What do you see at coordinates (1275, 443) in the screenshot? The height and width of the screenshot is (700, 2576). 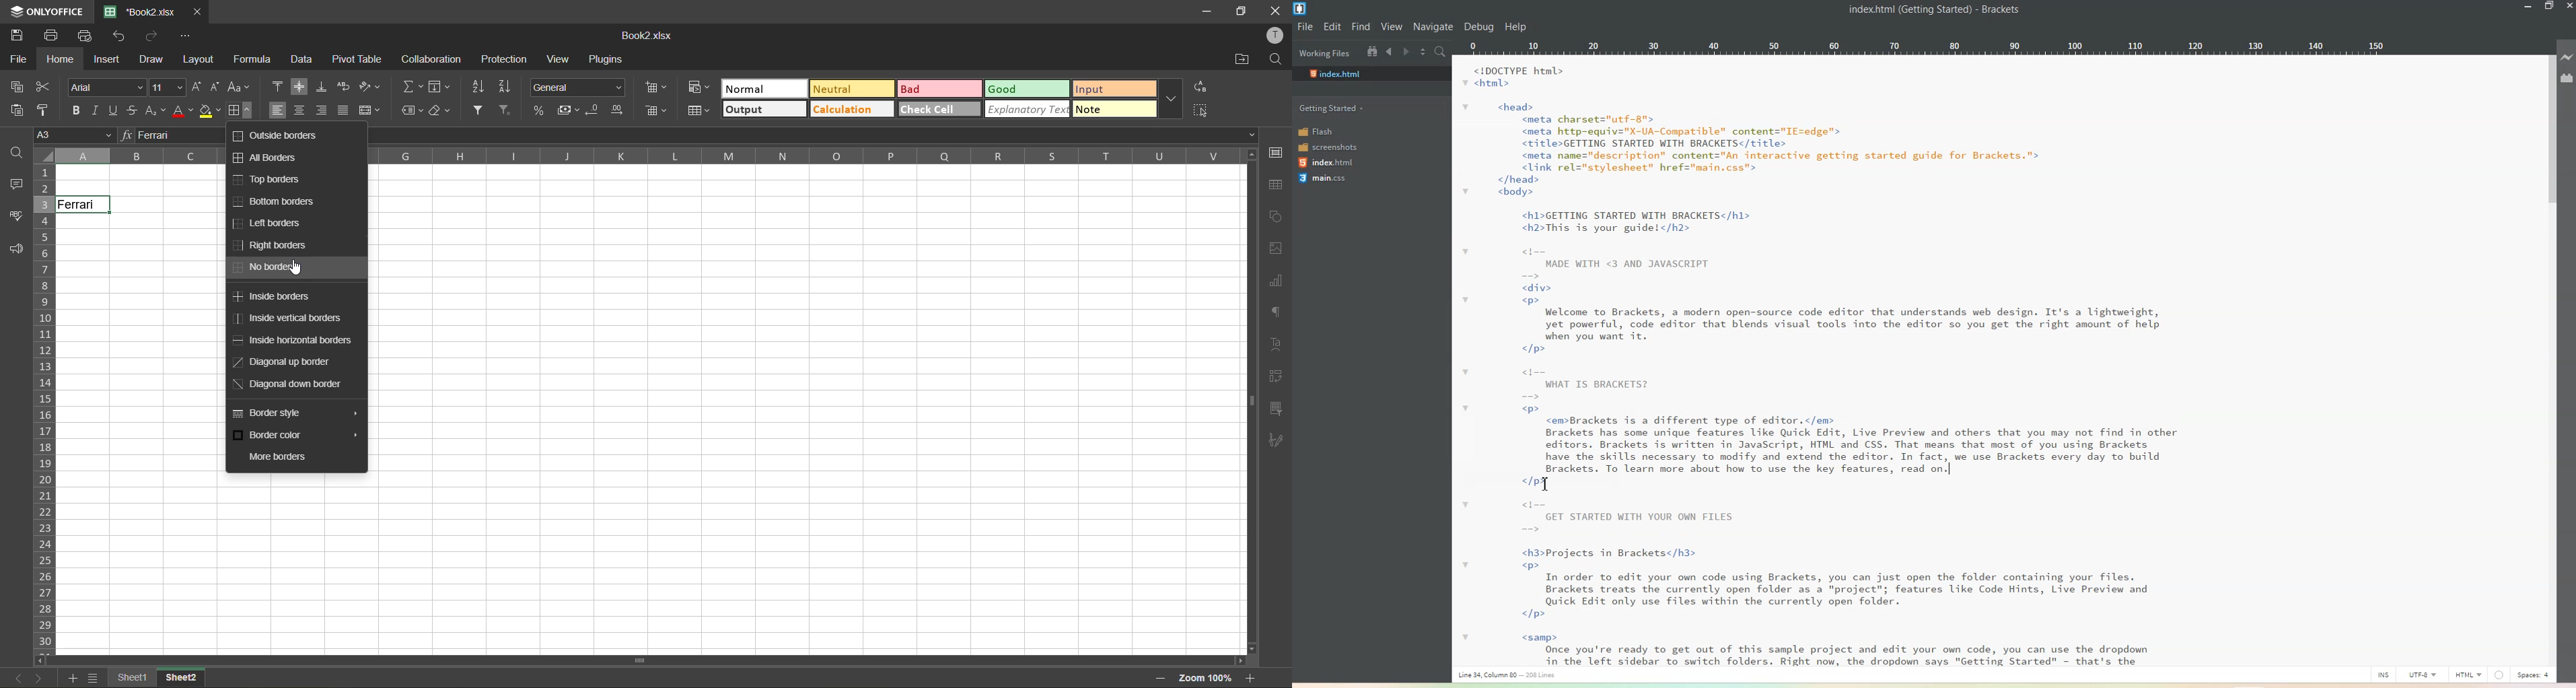 I see `signature` at bounding box center [1275, 443].